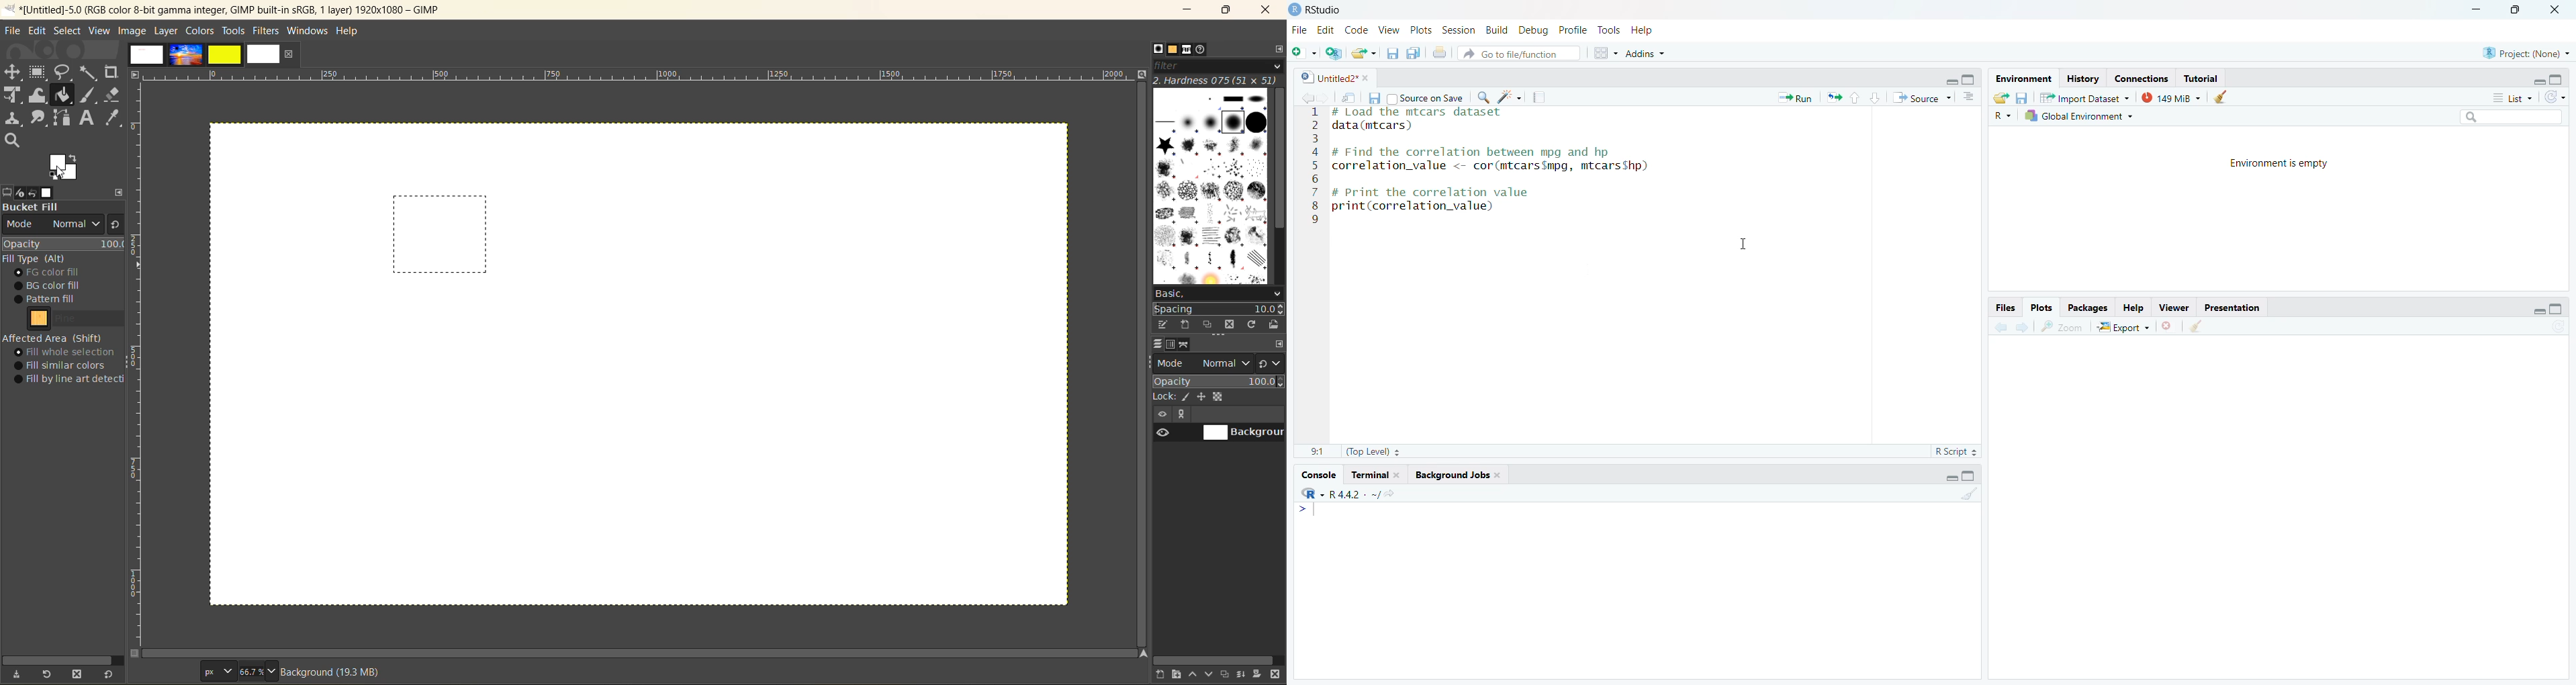 This screenshot has width=2576, height=700. I want to click on Save all open documents (Ctrl + Alt + S), so click(1412, 54).